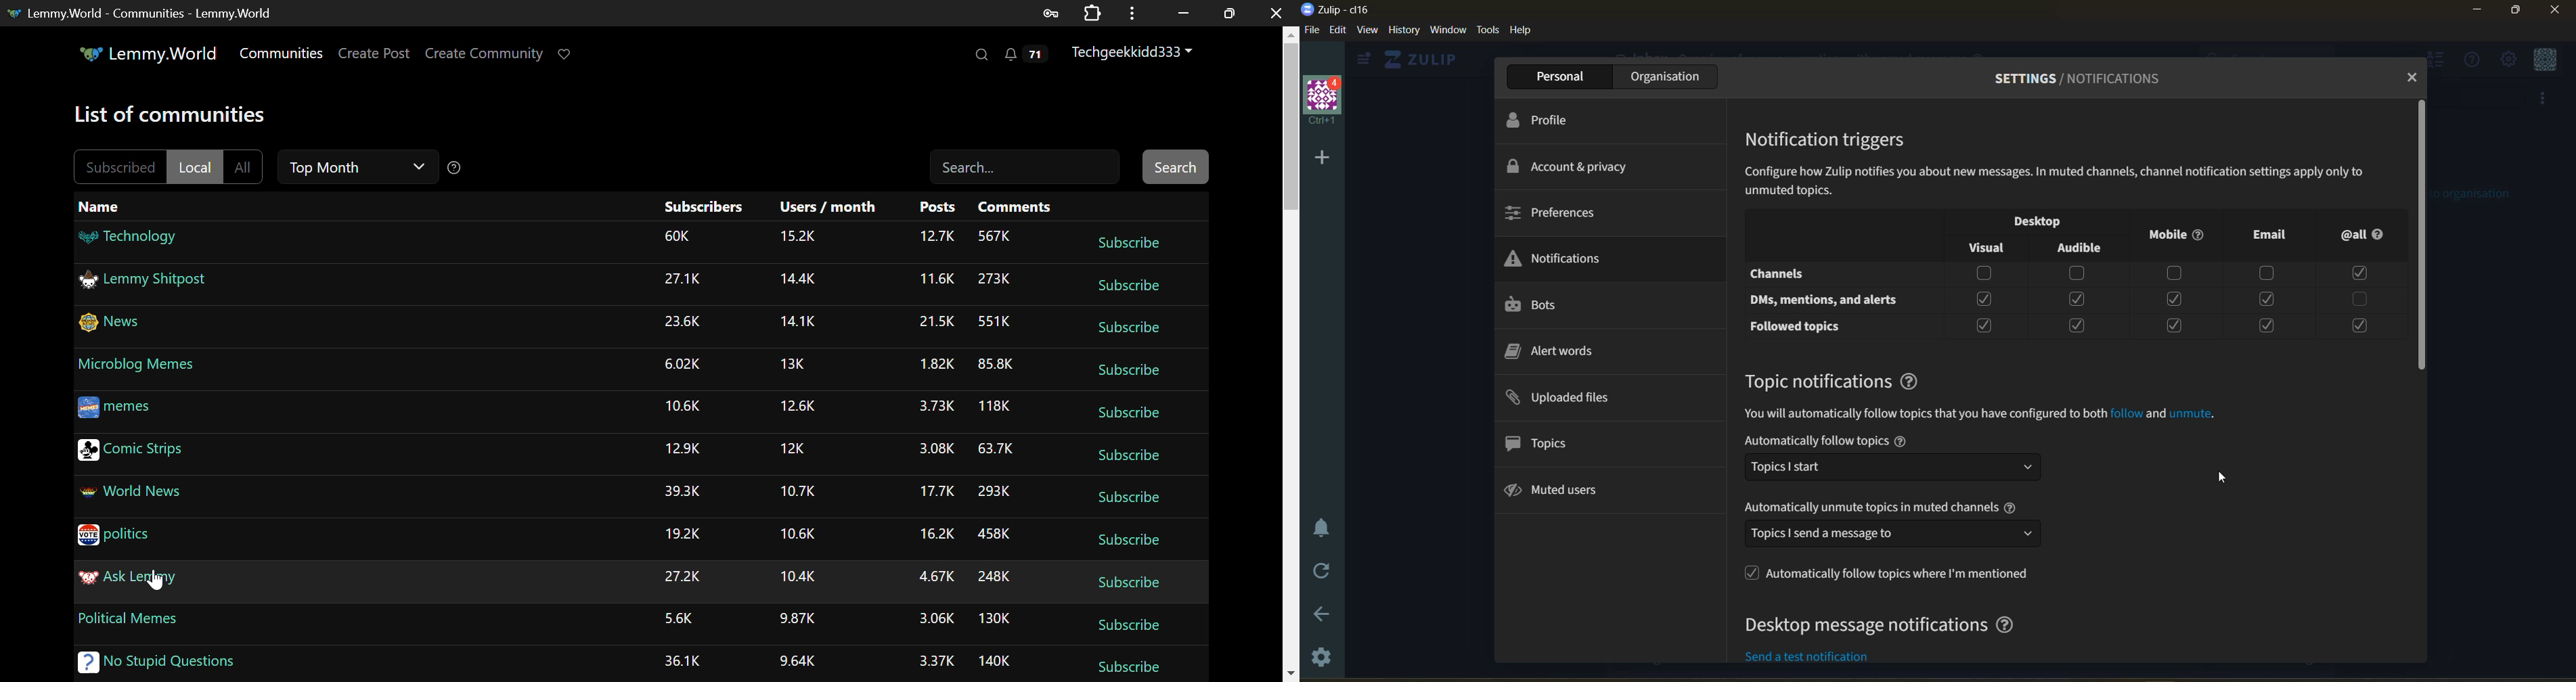 Image resolution: width=2576 pixels, height=700 pixels. I want to click on information, so click(1990, 415).